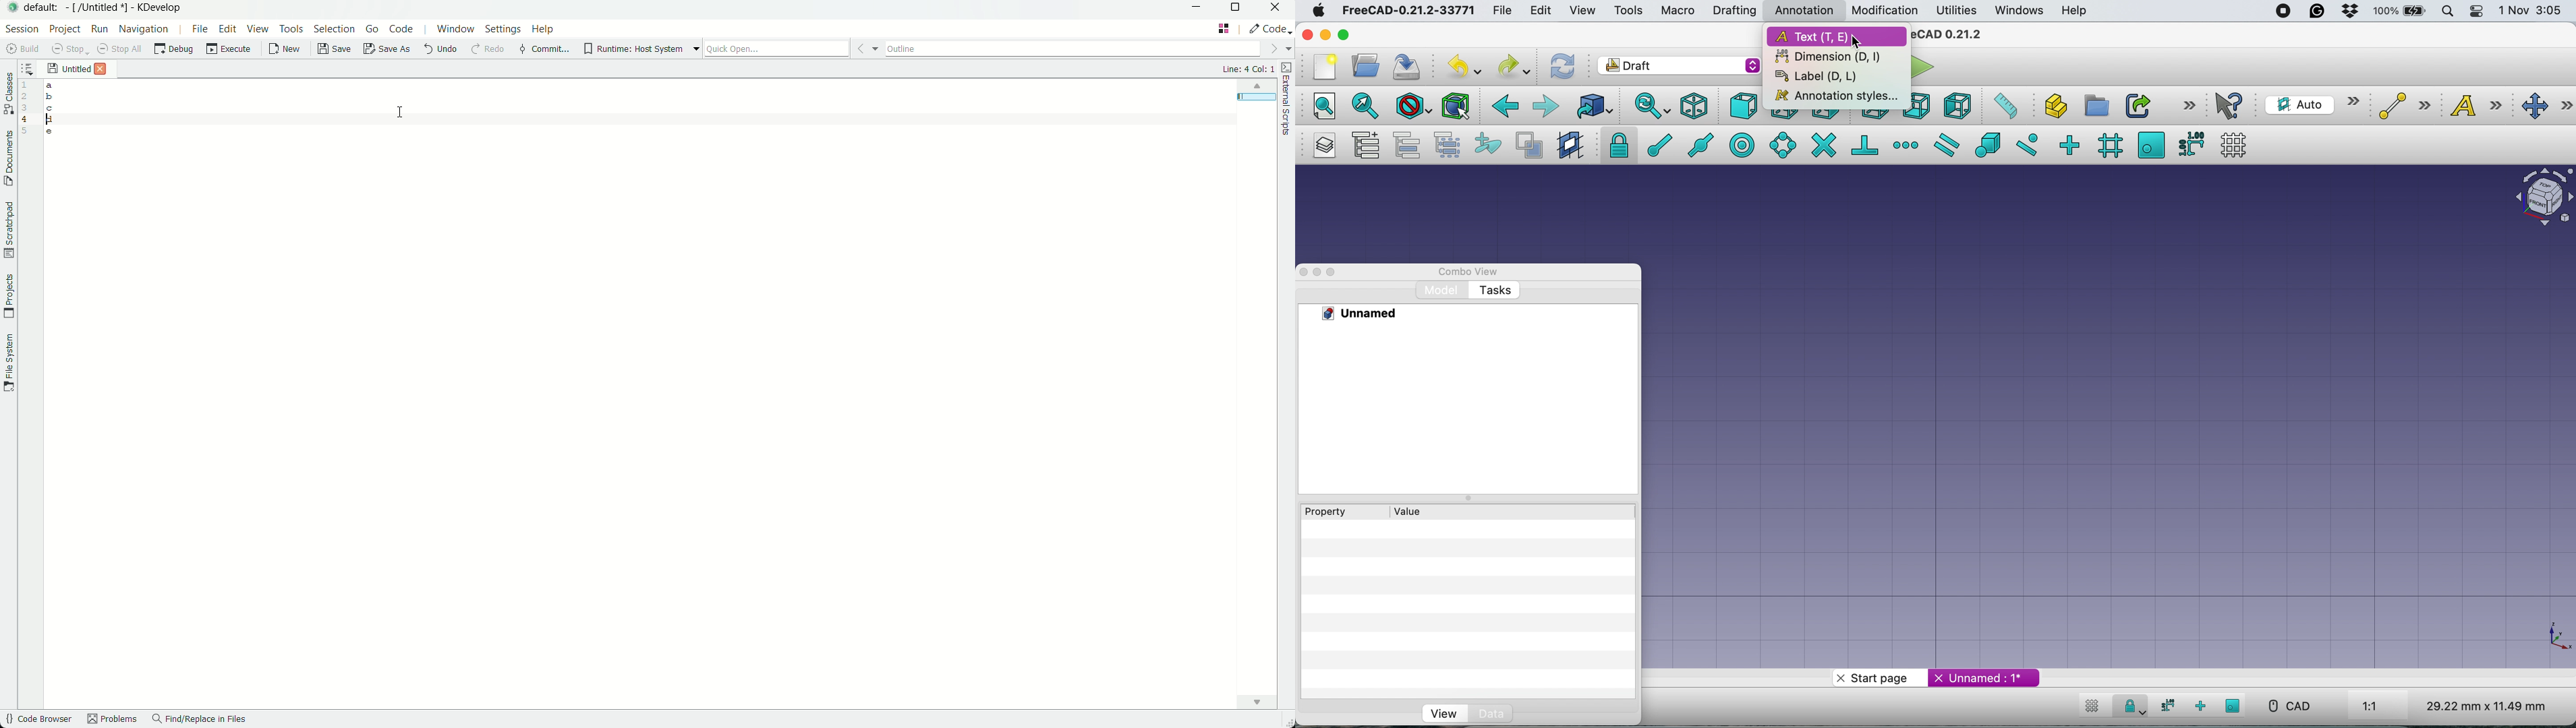 This screenshot has width=2576, height=728. I want to click on snap center, so click(1741, 148).